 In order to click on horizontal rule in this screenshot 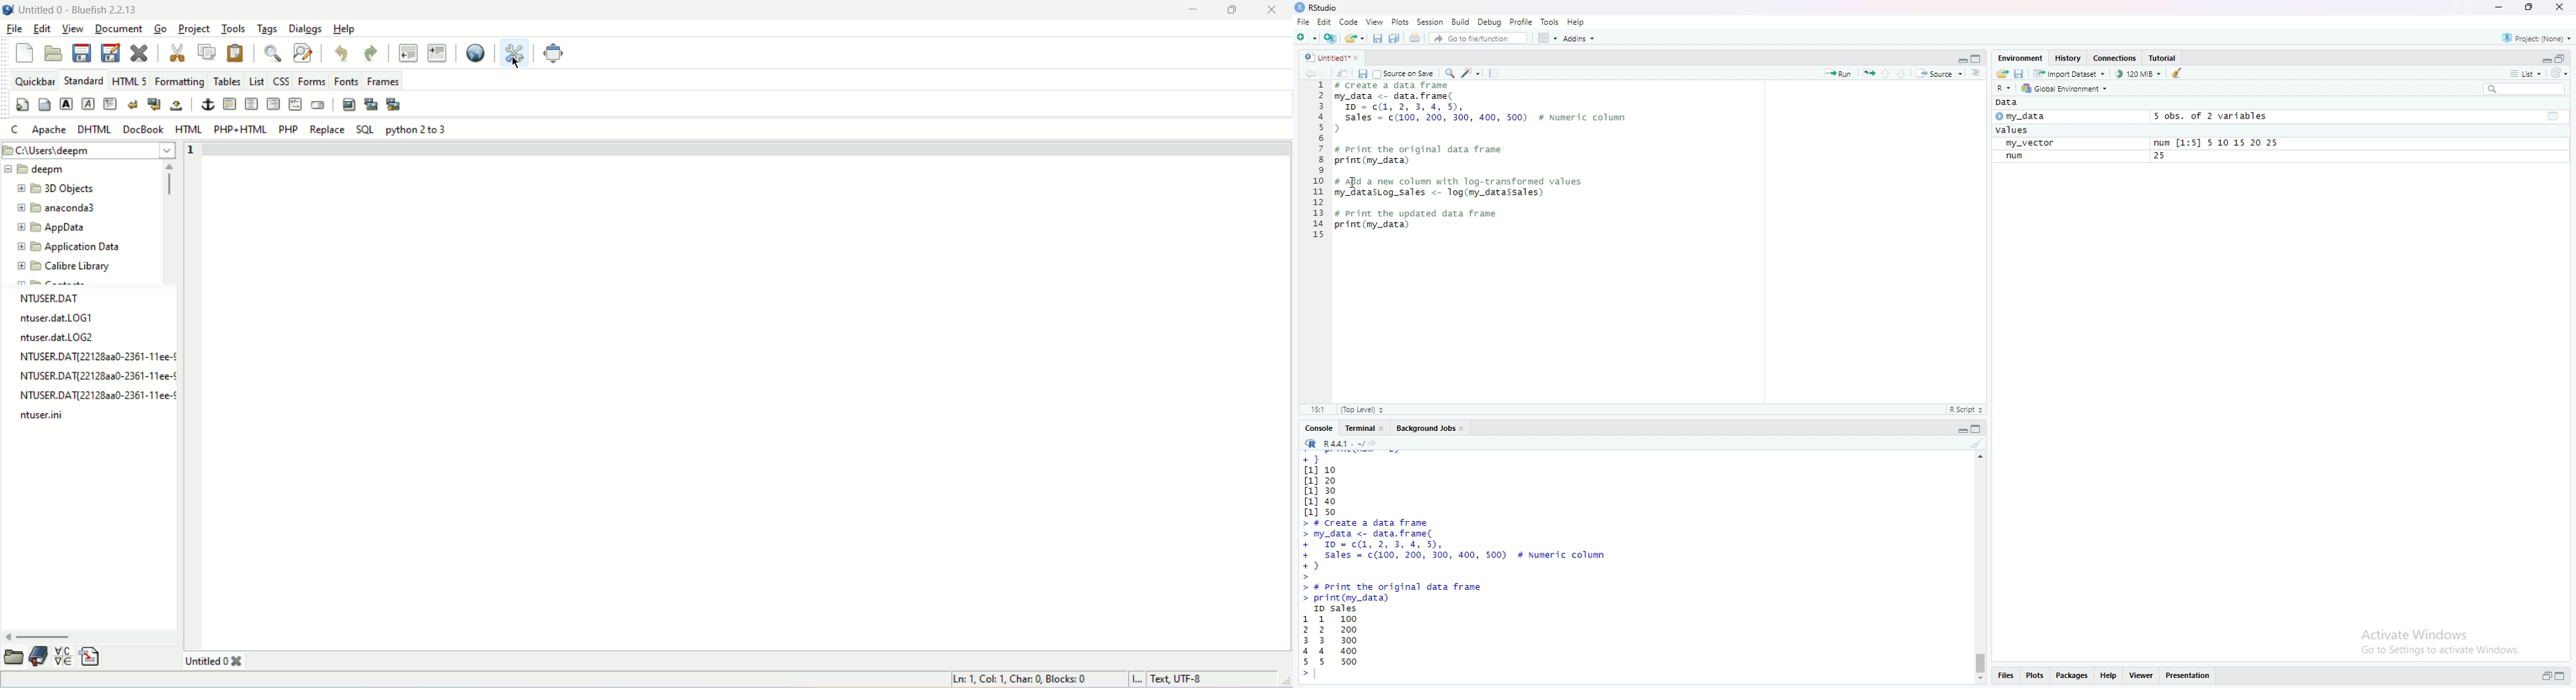, I will do `click(229, 104)`.